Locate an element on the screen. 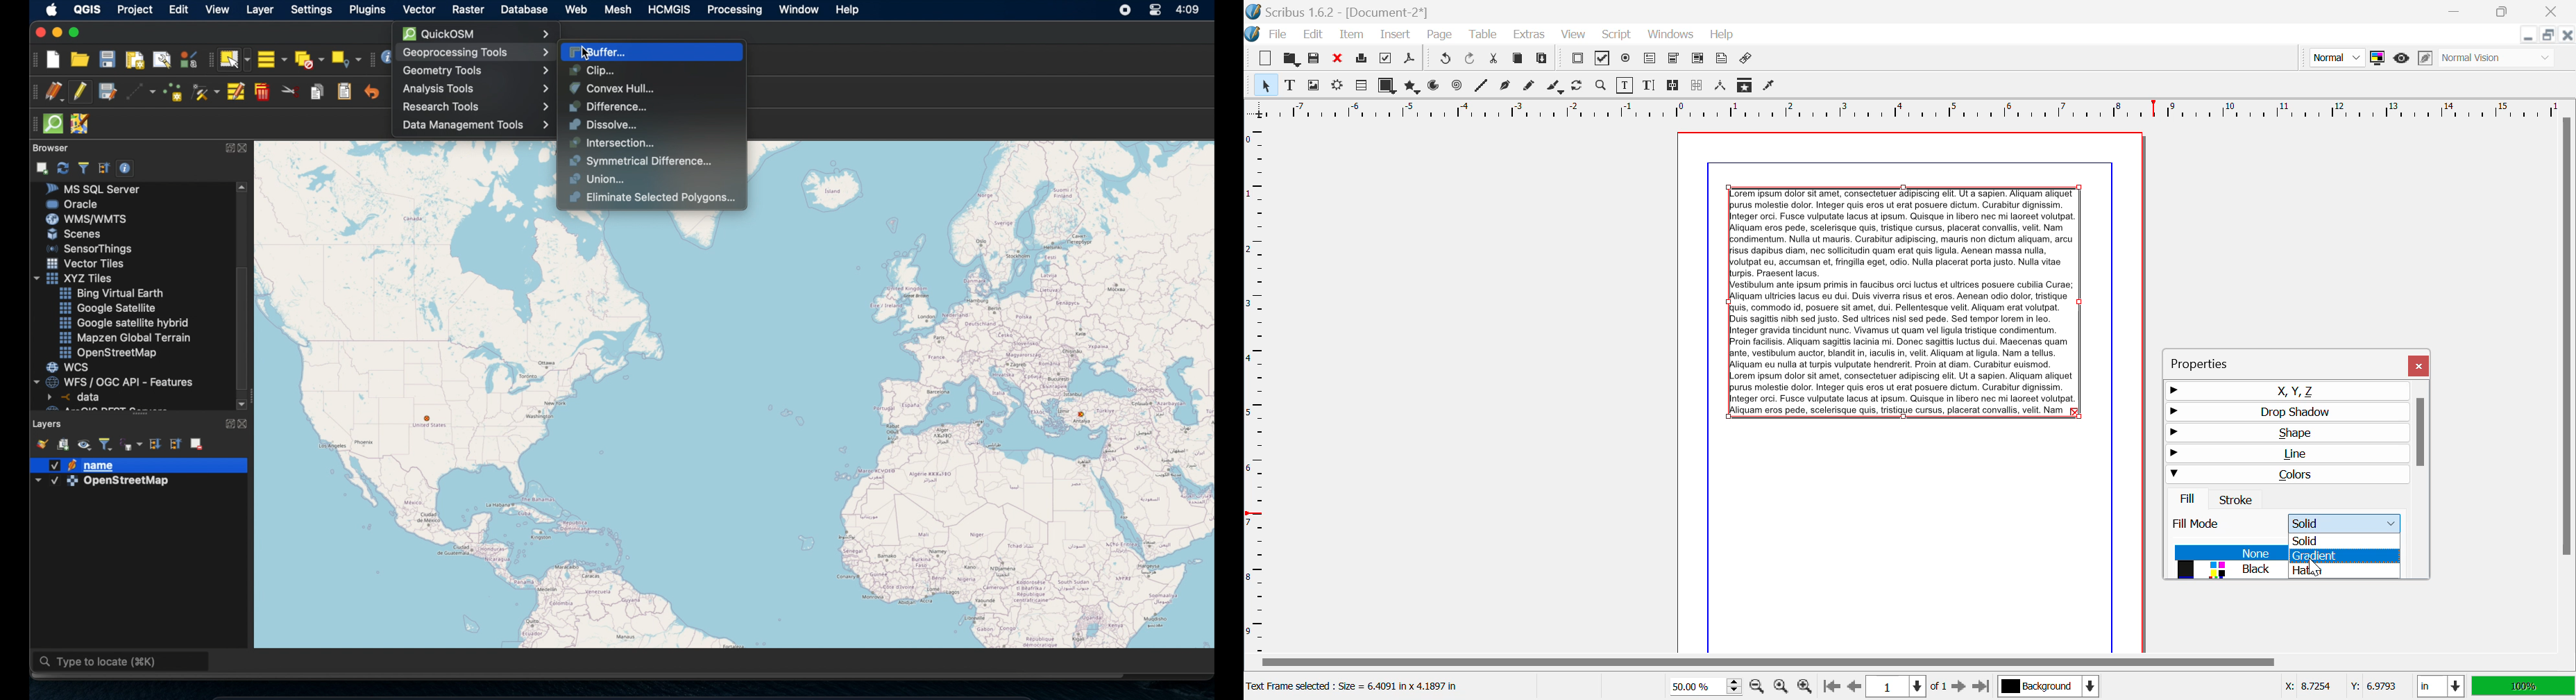 This screenshot has width=2576, height=700. Buffer... is located at coordinates (600, 51).